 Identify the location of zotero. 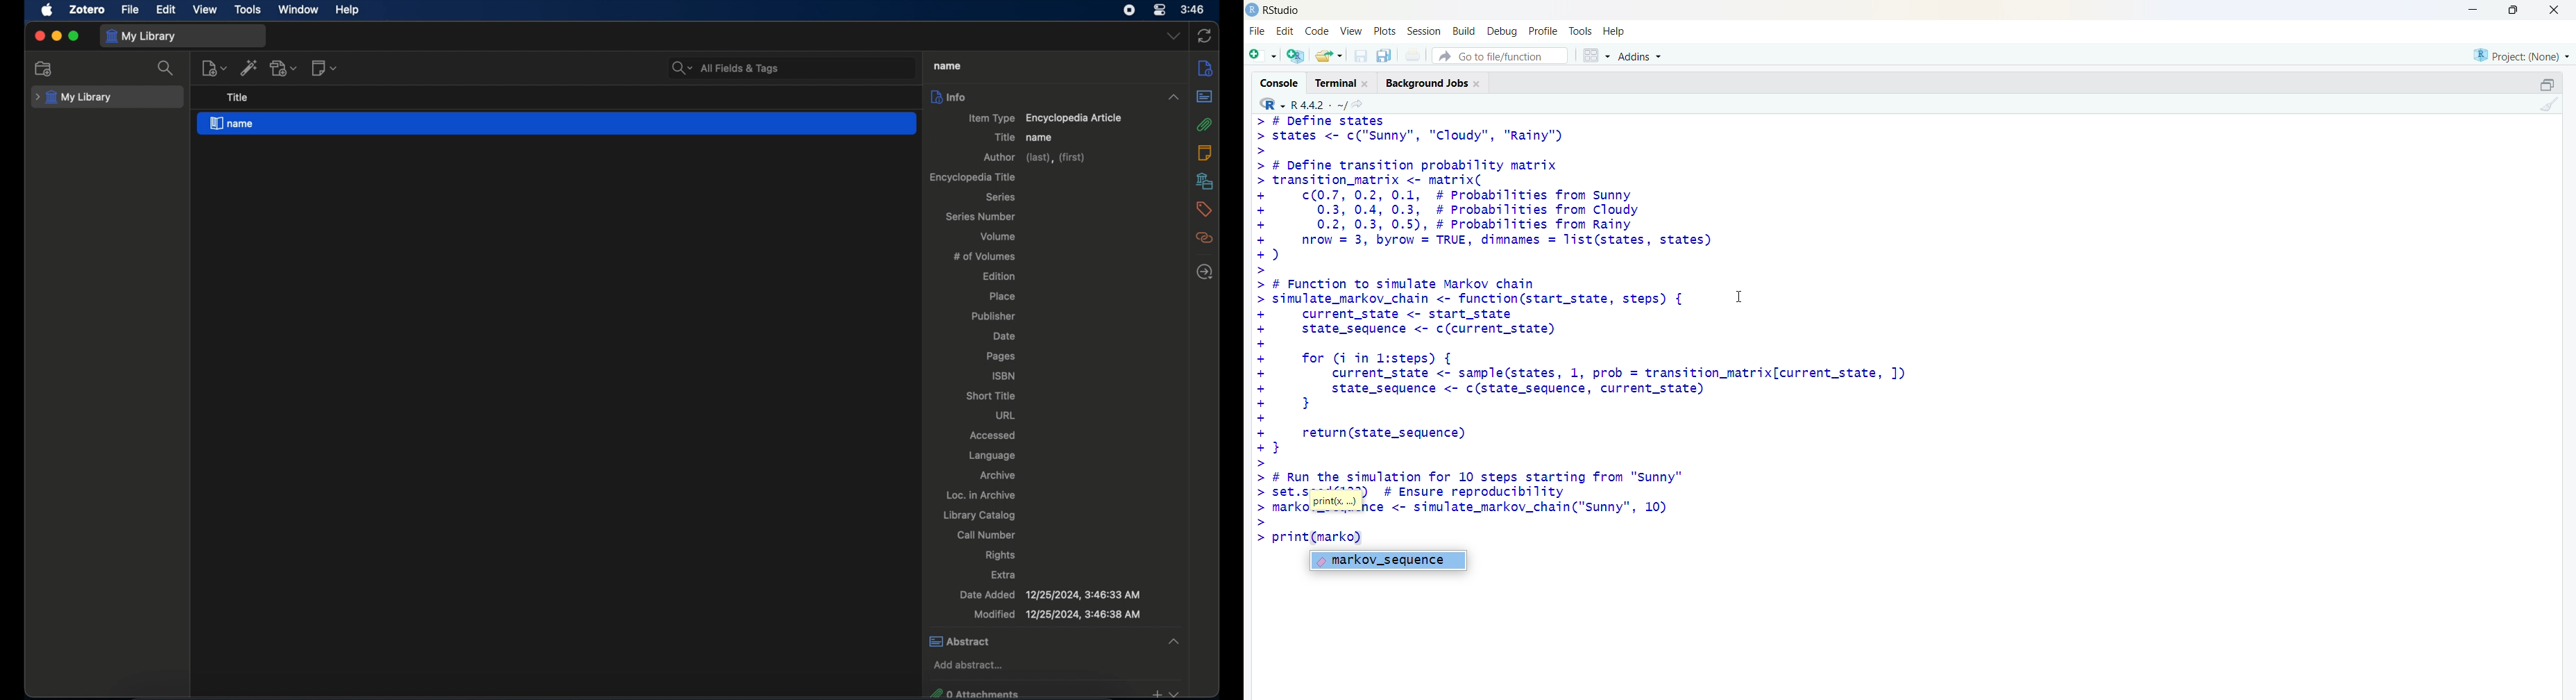
(89, 8).